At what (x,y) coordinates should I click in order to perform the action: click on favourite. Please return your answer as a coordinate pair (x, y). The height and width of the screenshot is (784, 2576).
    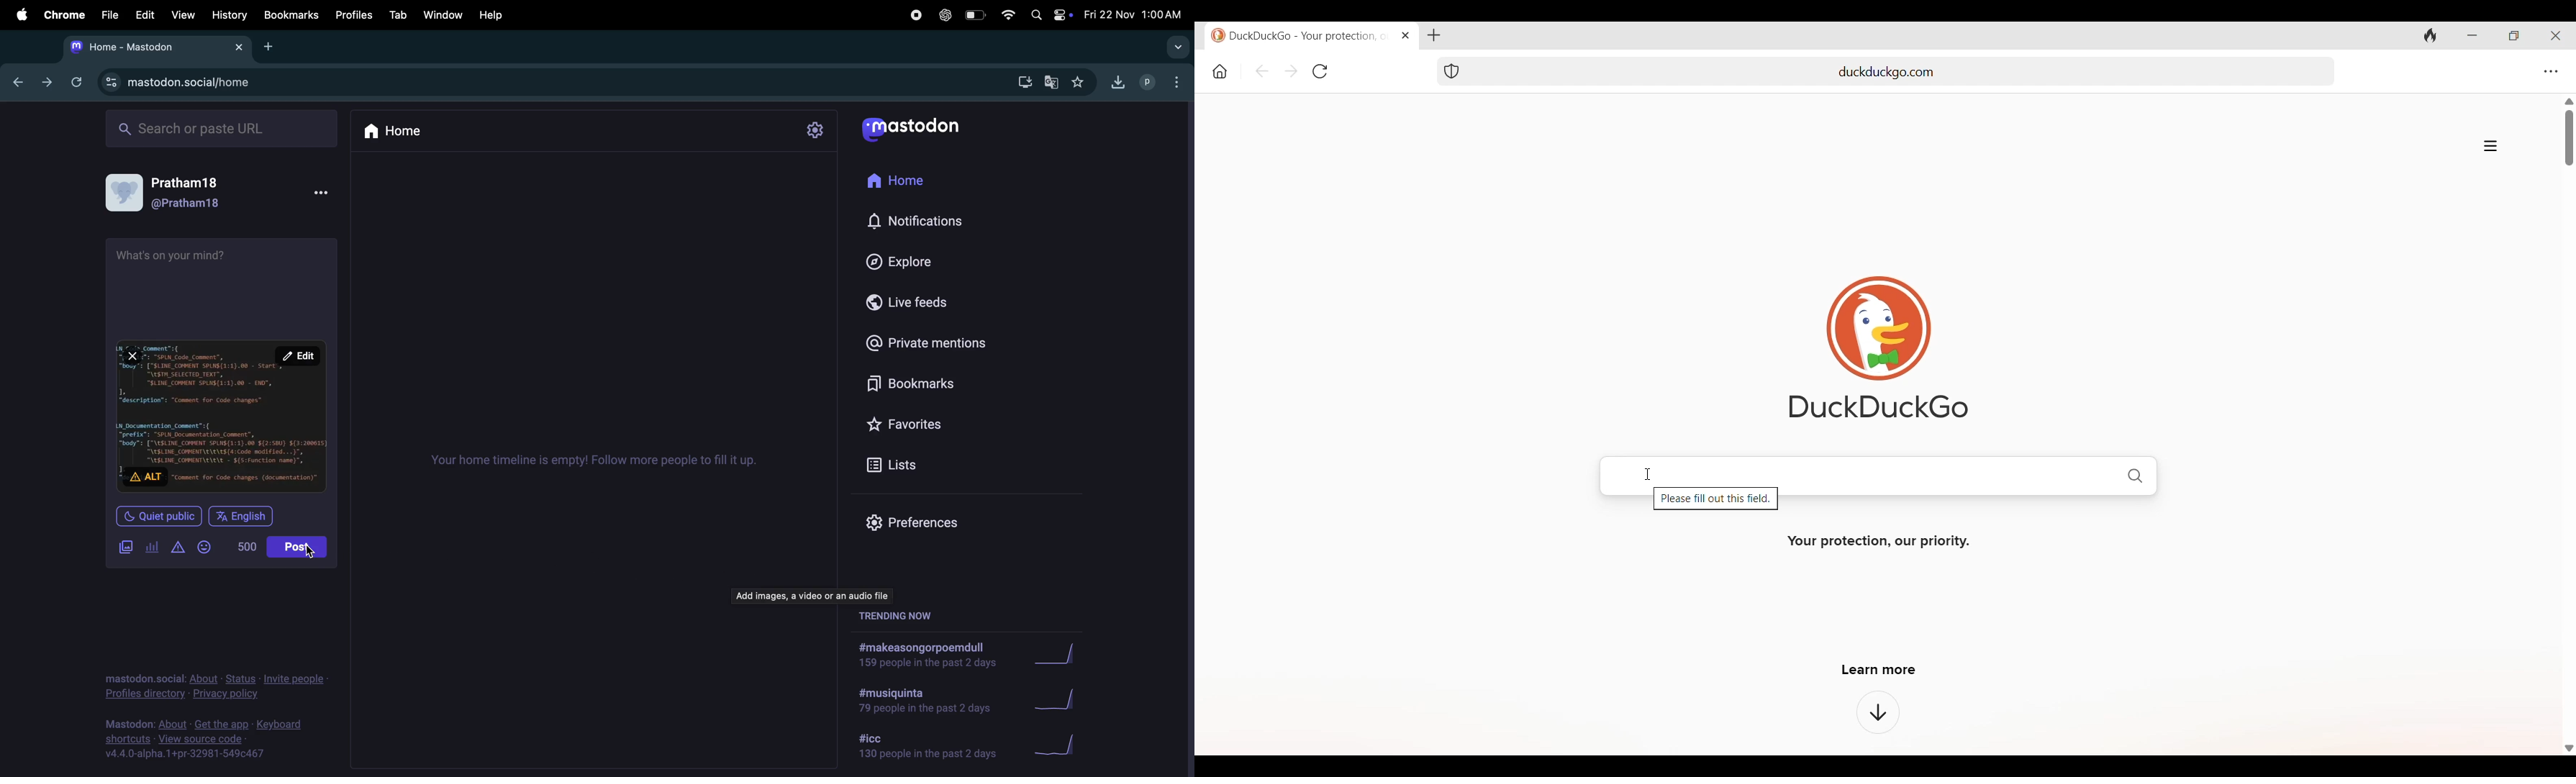
    Looking at the image, I should click on (1082, 82).